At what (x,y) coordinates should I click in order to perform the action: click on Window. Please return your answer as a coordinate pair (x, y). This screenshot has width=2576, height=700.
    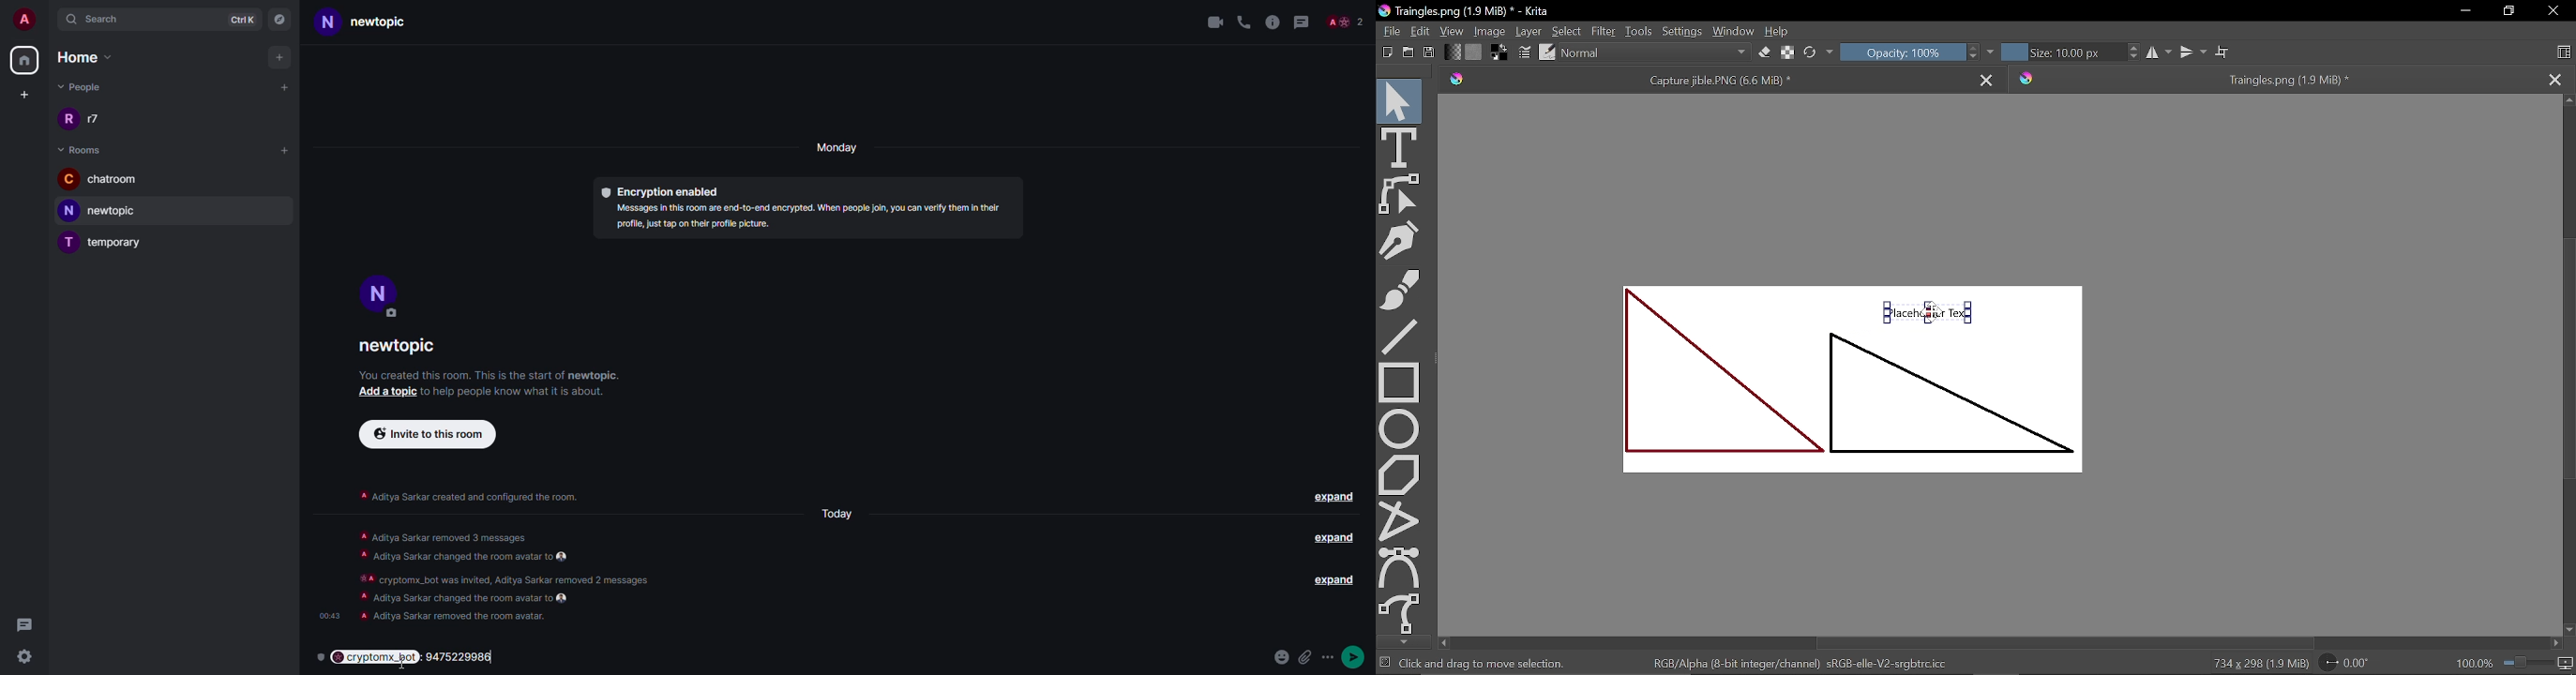
    Looking at the image, I should click on (1734, 30).